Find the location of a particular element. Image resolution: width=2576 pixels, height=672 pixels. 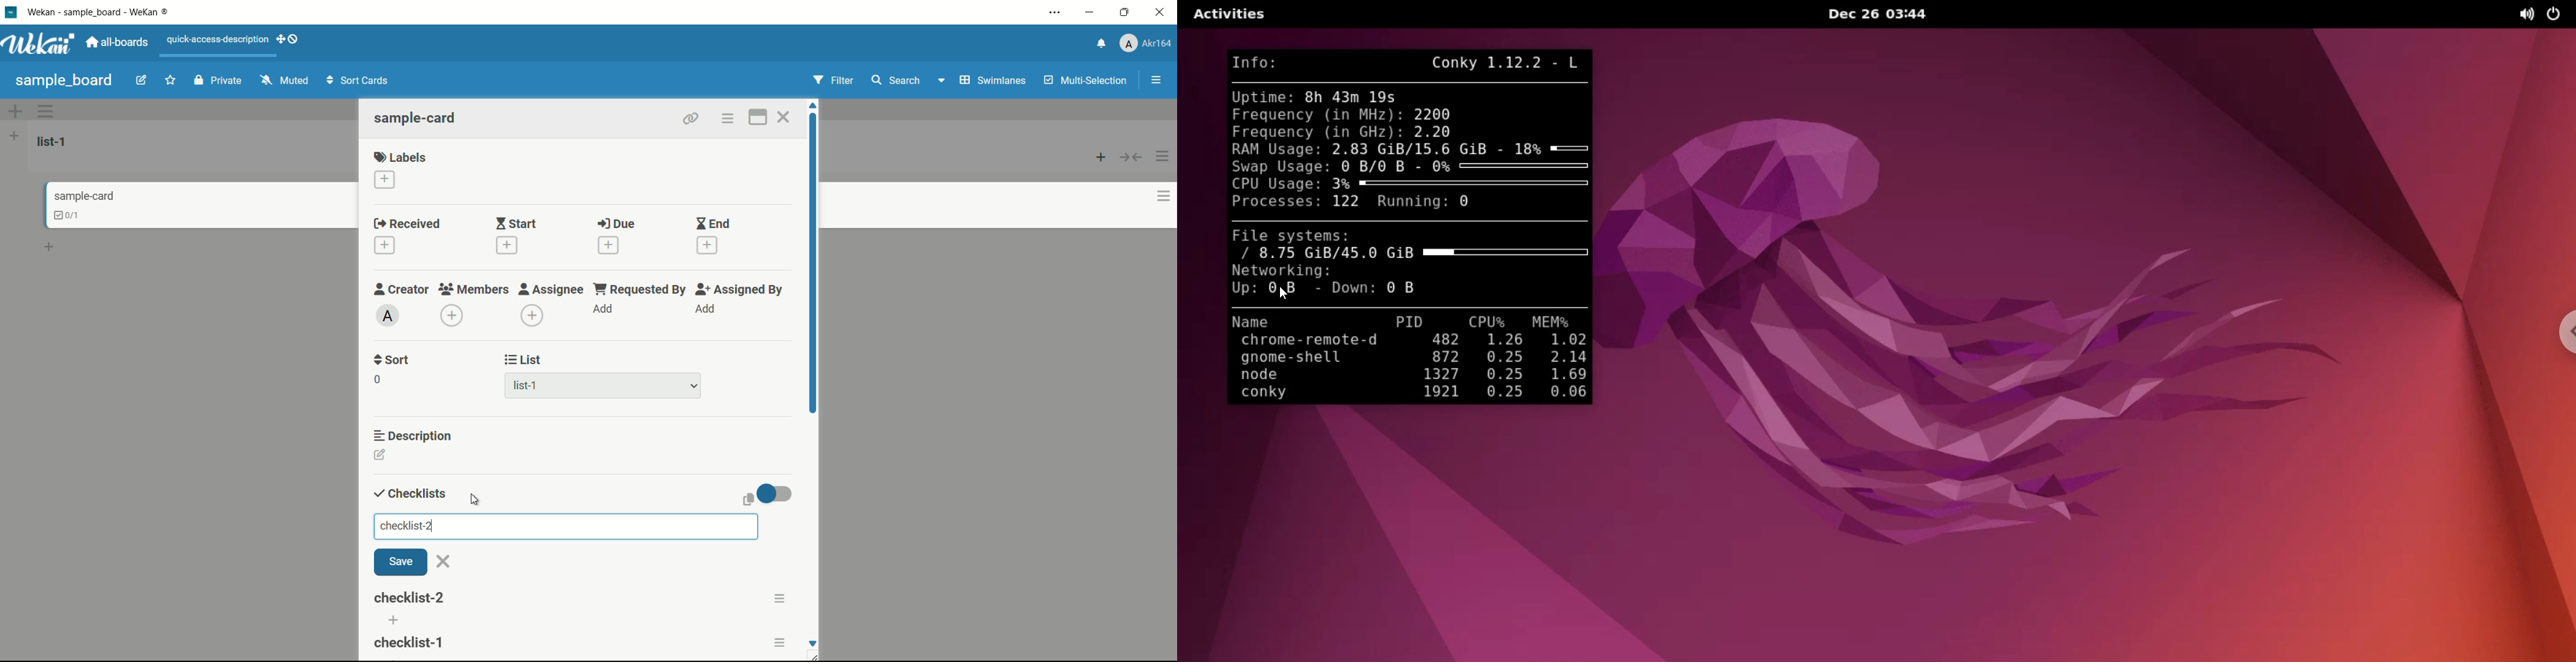

due is located at coordinates (616, 224).